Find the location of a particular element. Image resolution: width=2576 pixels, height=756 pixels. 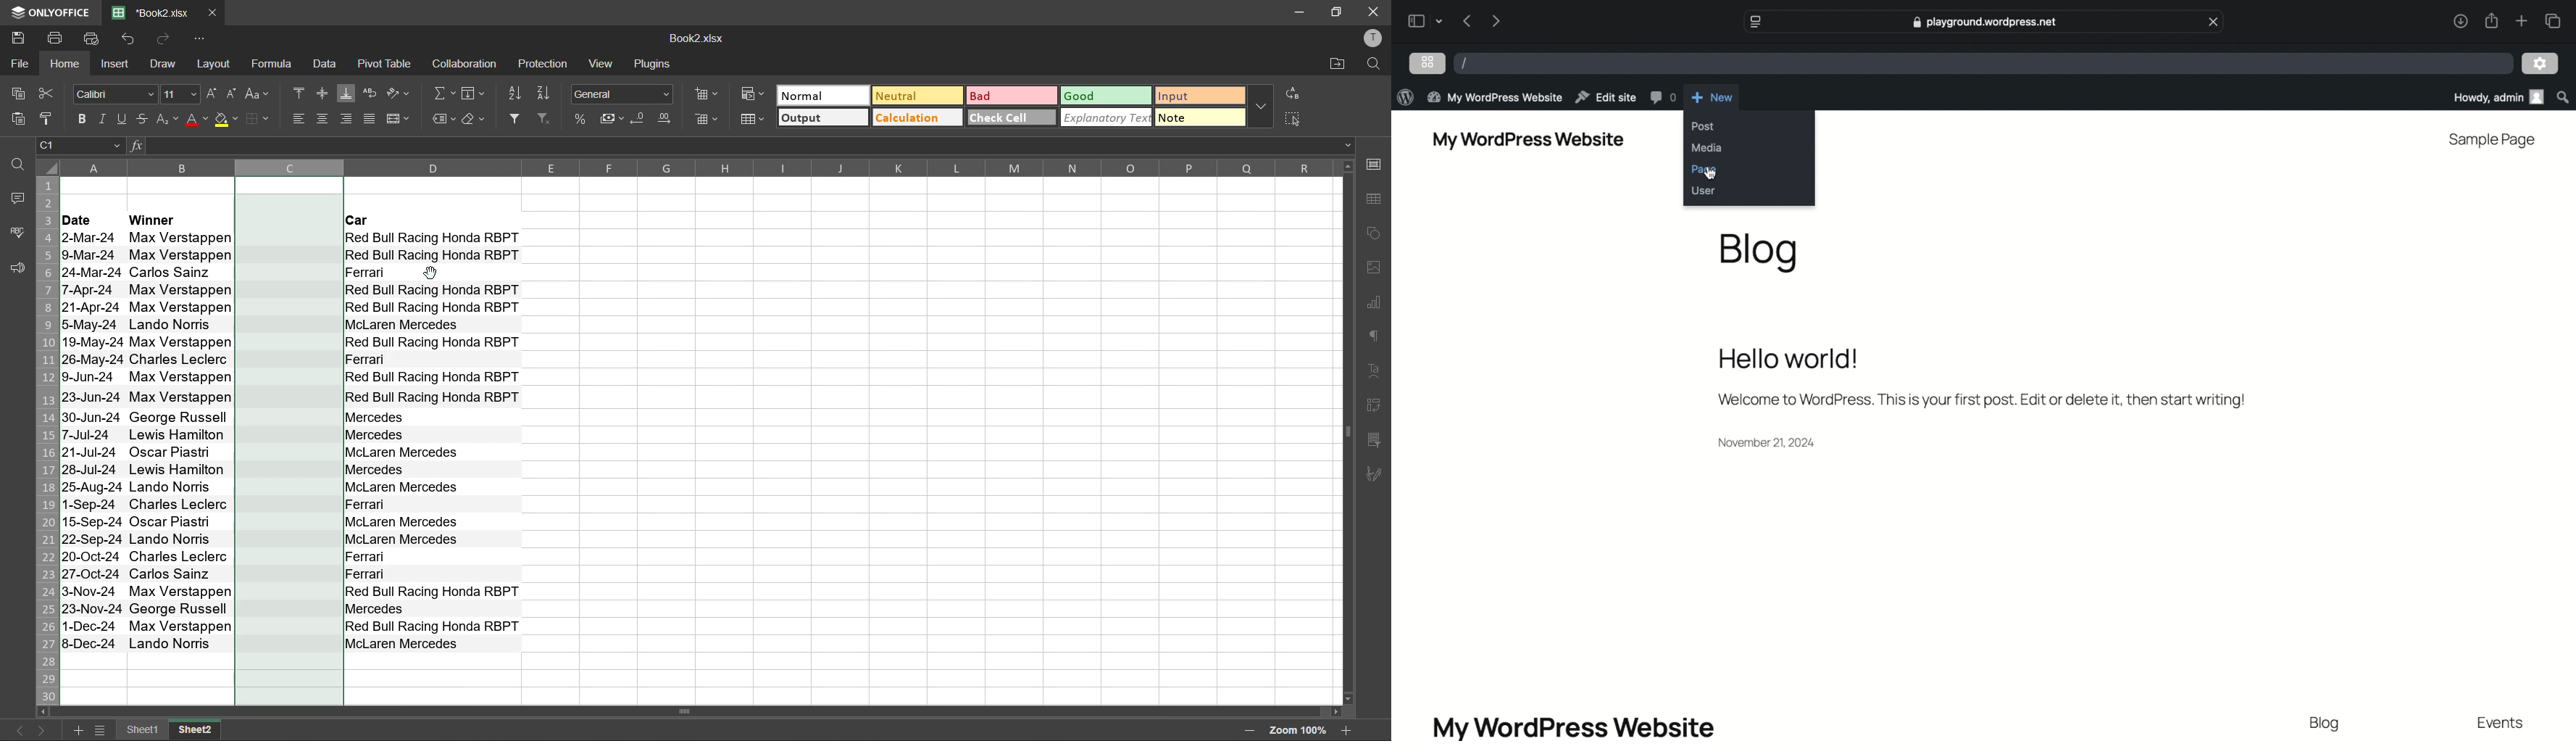

post is located at coordinates (1703, 126).